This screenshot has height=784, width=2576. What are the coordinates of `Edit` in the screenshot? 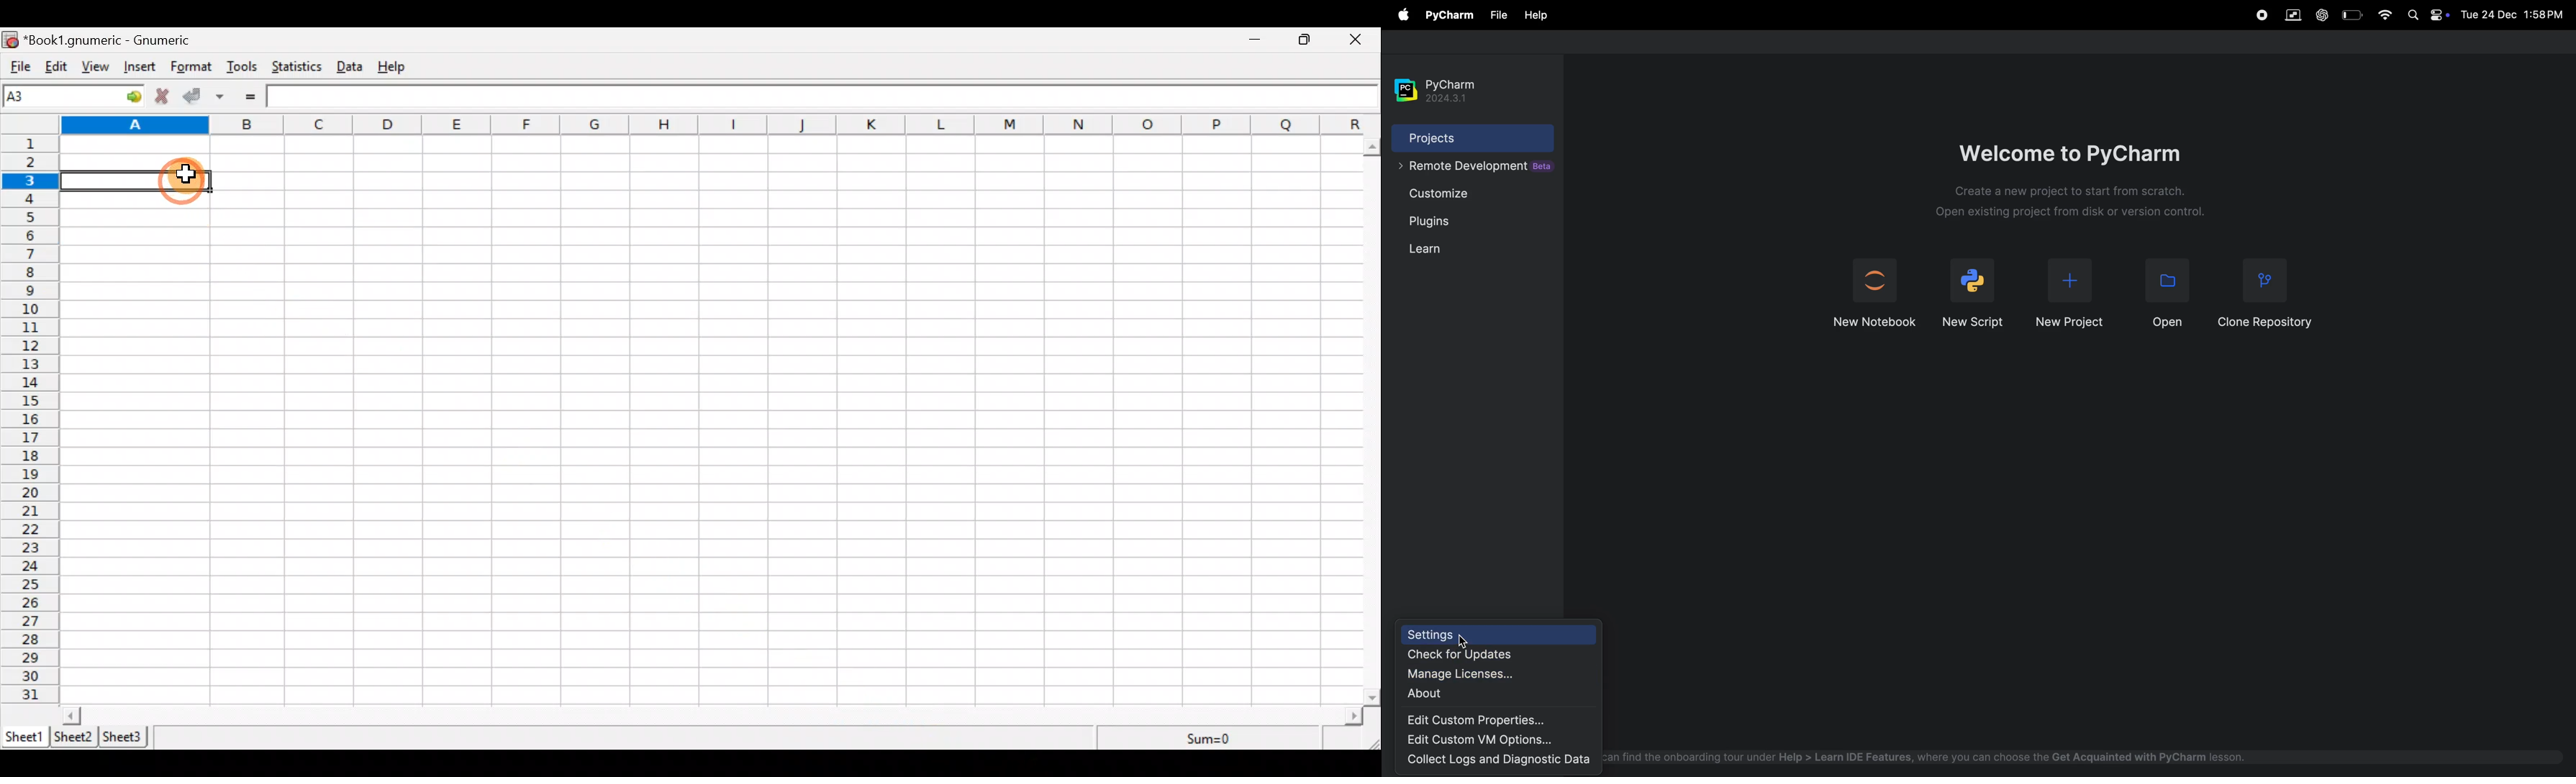 It's located at (56, 68).